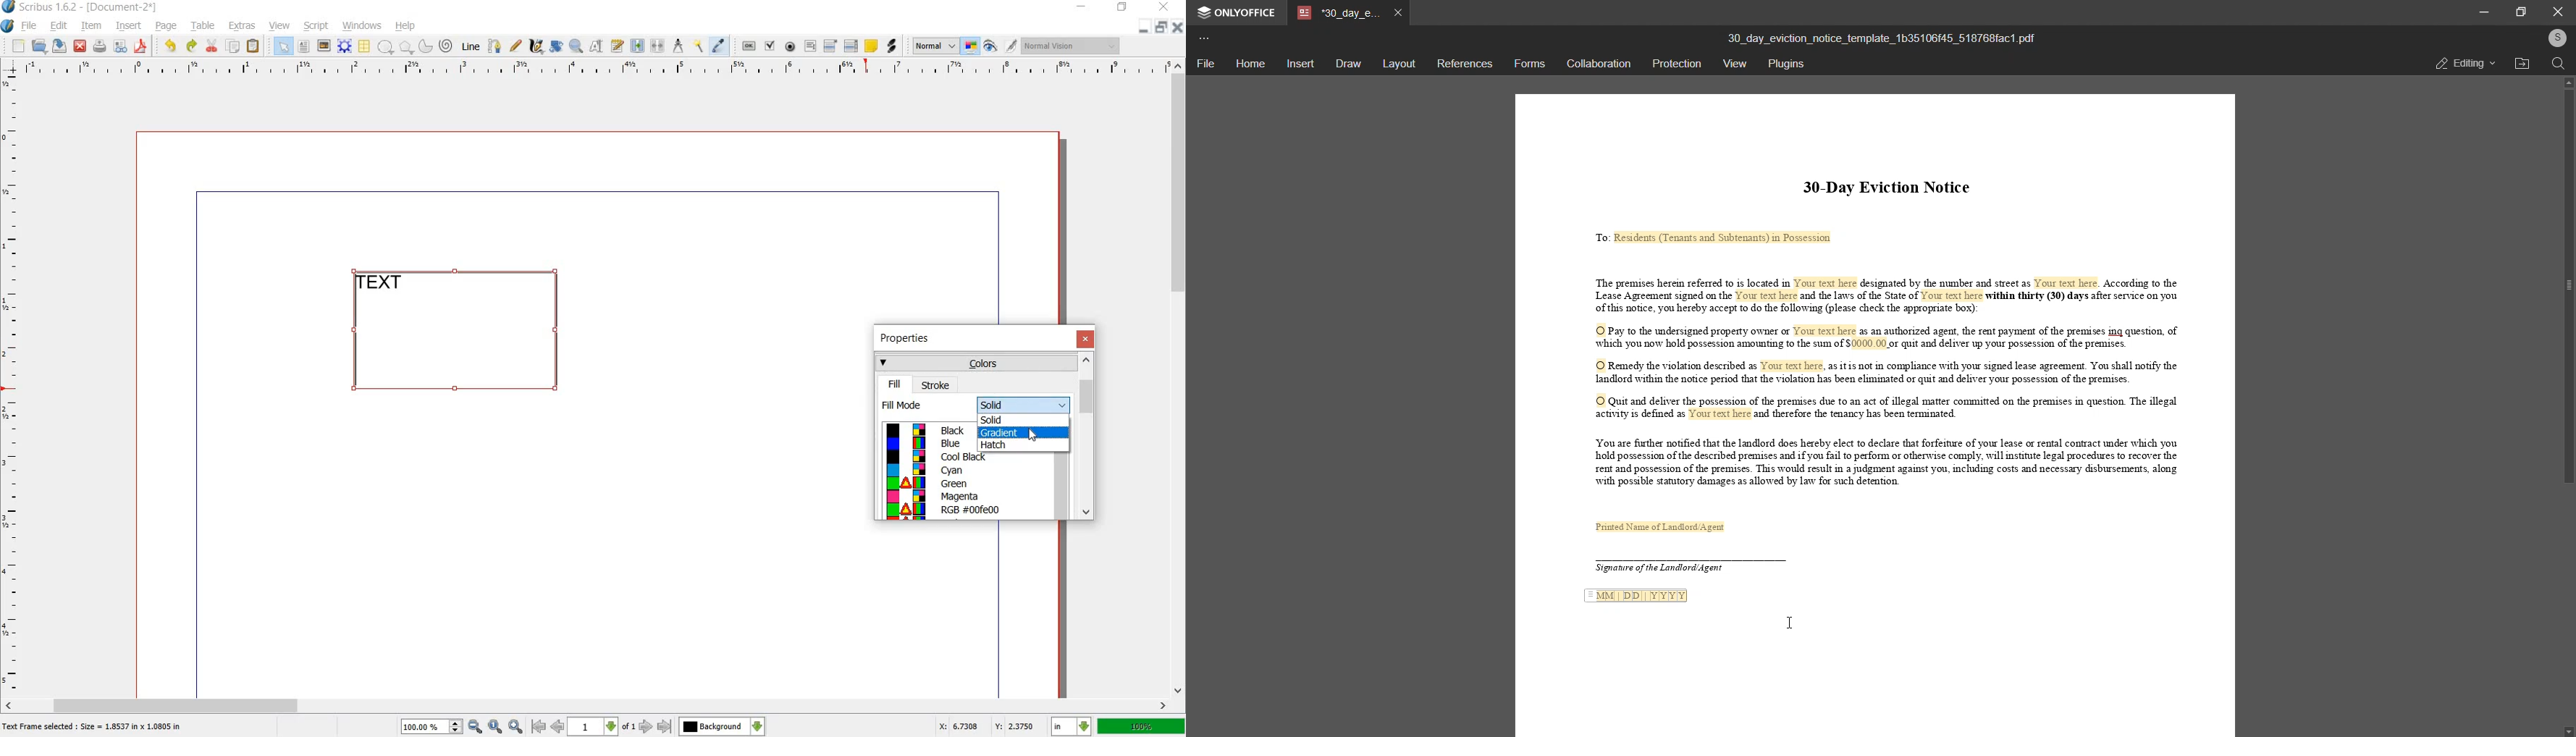 The width and height of the screenshot is (2576, 756). What do you see at coordinates (1880, 37) in the screenshot?
I see `(title)30_day_eviction_notice_template_1b35106f45_518768fac1.pdf` at bounding box center [1880, 37].